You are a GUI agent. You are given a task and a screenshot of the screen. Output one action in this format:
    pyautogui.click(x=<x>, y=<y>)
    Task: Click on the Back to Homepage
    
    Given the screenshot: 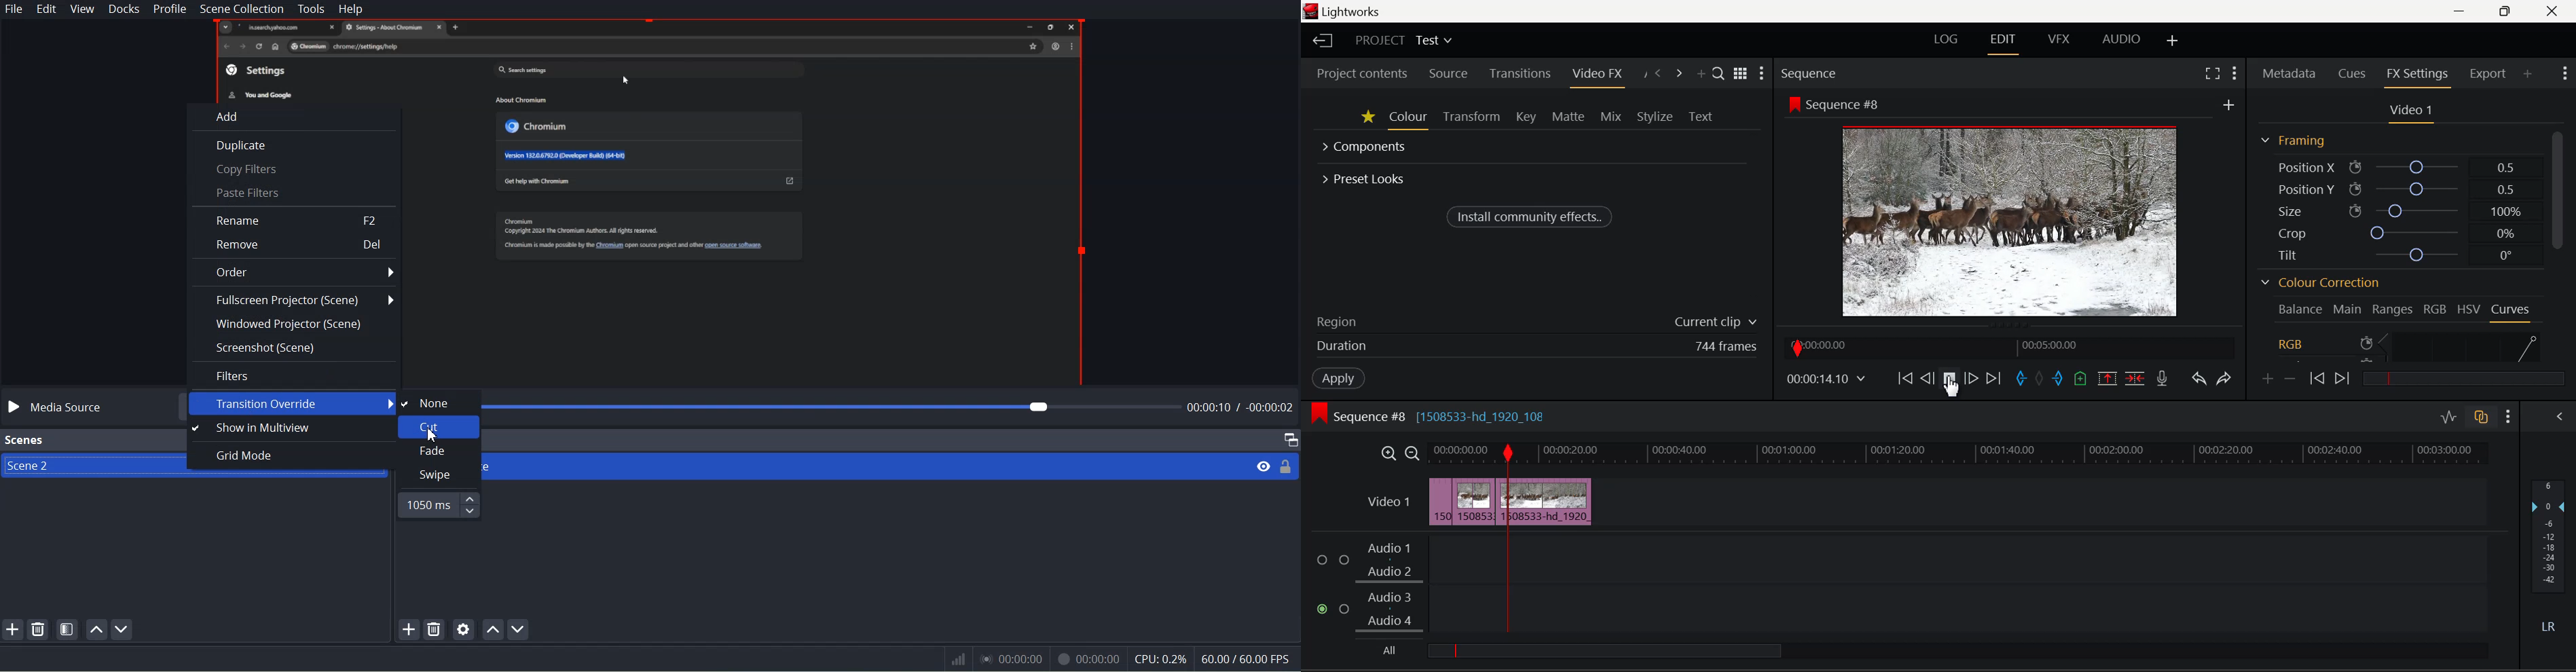 What is the action you would take?
    pyautogui.click(x=1320, y=41)
    